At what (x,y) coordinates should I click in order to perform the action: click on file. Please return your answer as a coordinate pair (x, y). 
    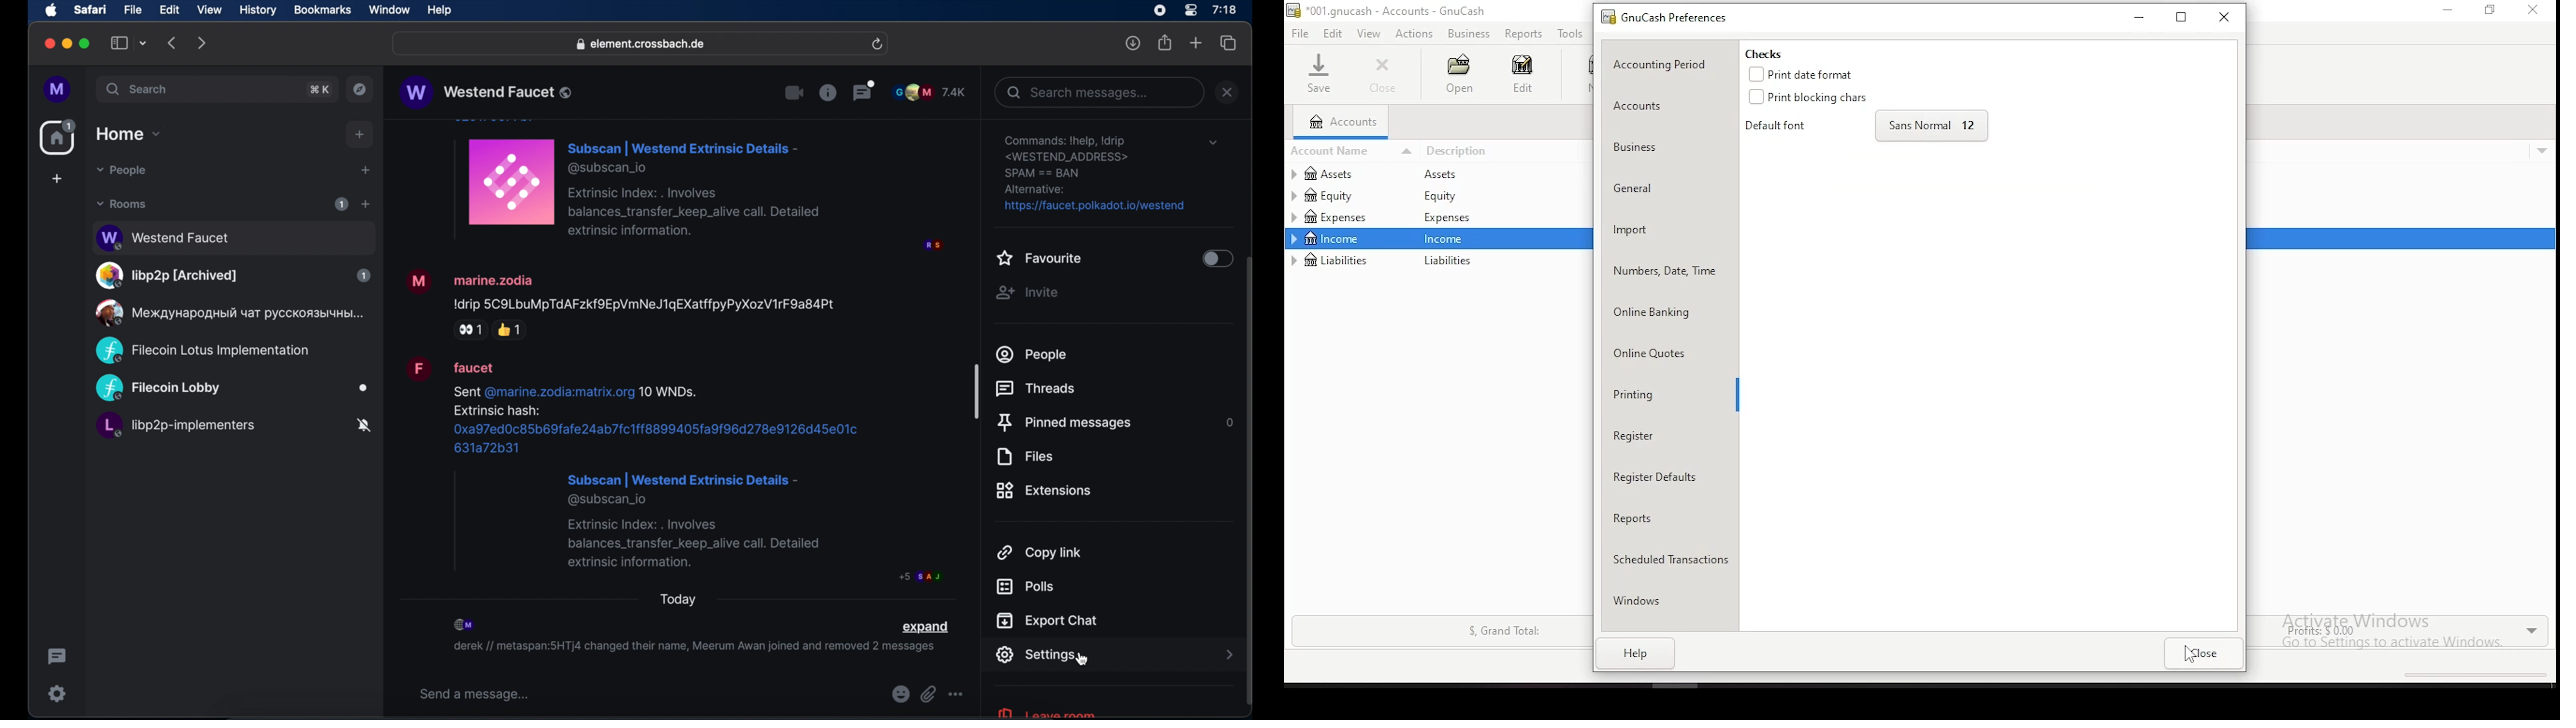
    Looking at the image, I should click on (1299, 34).